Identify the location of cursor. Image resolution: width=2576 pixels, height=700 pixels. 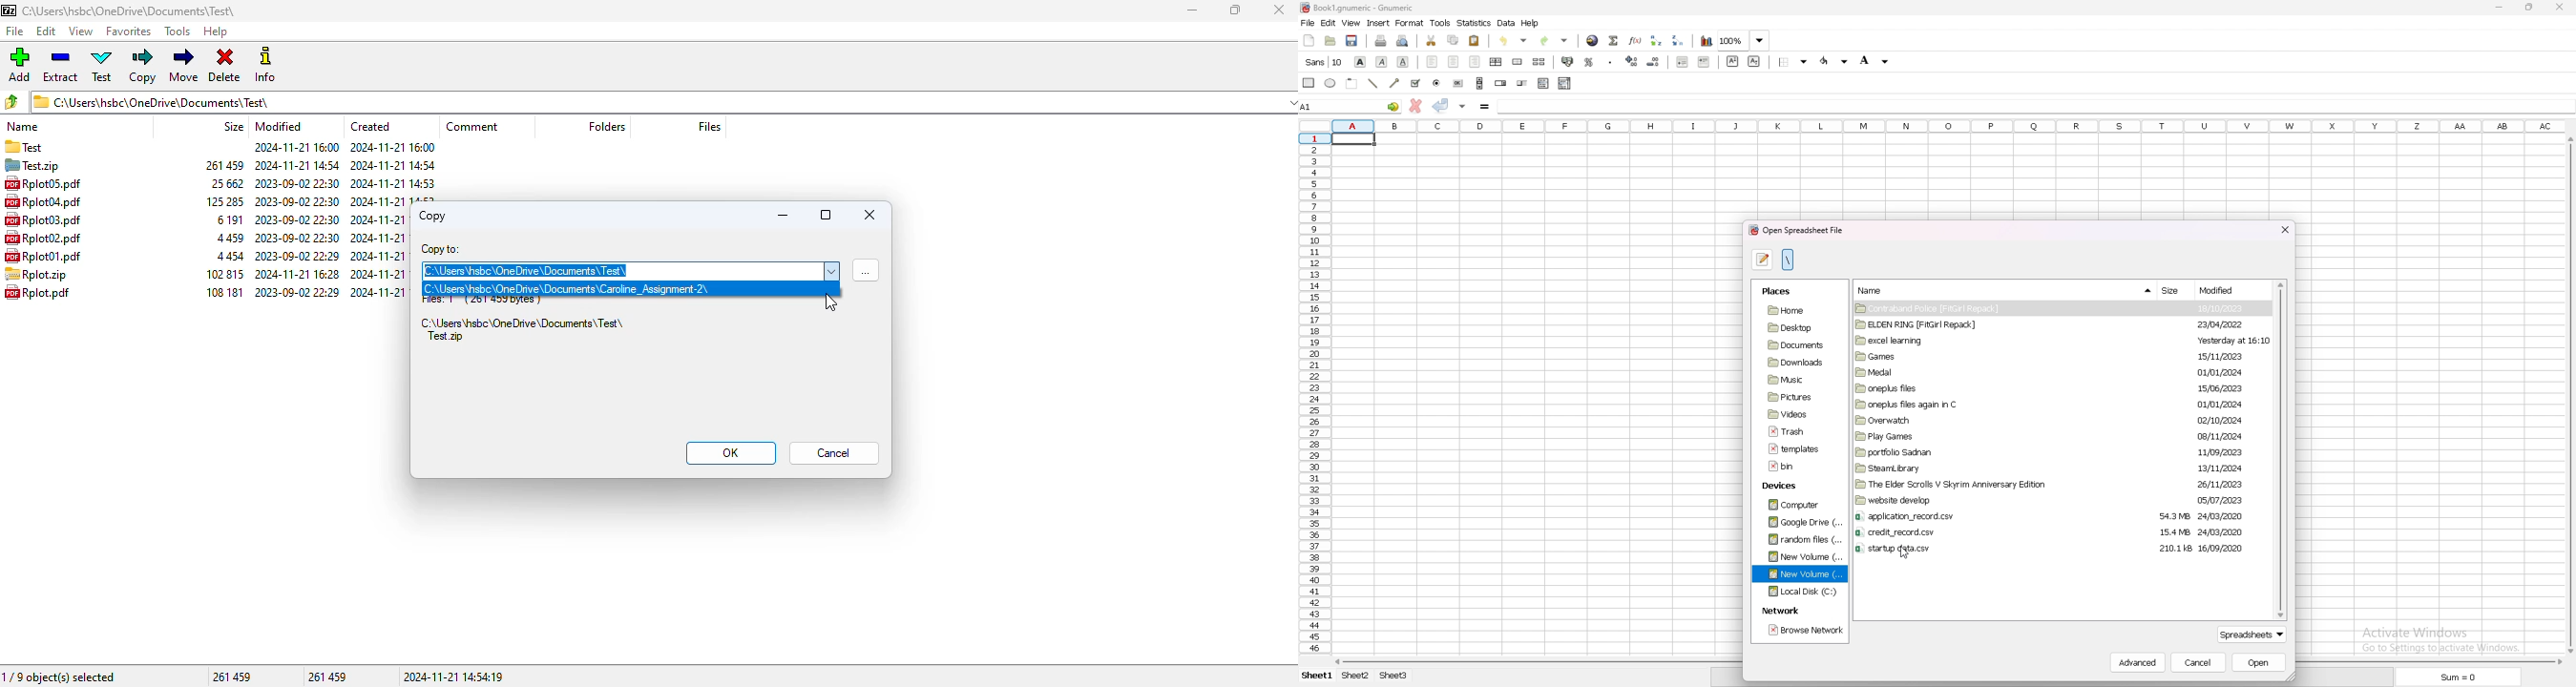
(831, 302).